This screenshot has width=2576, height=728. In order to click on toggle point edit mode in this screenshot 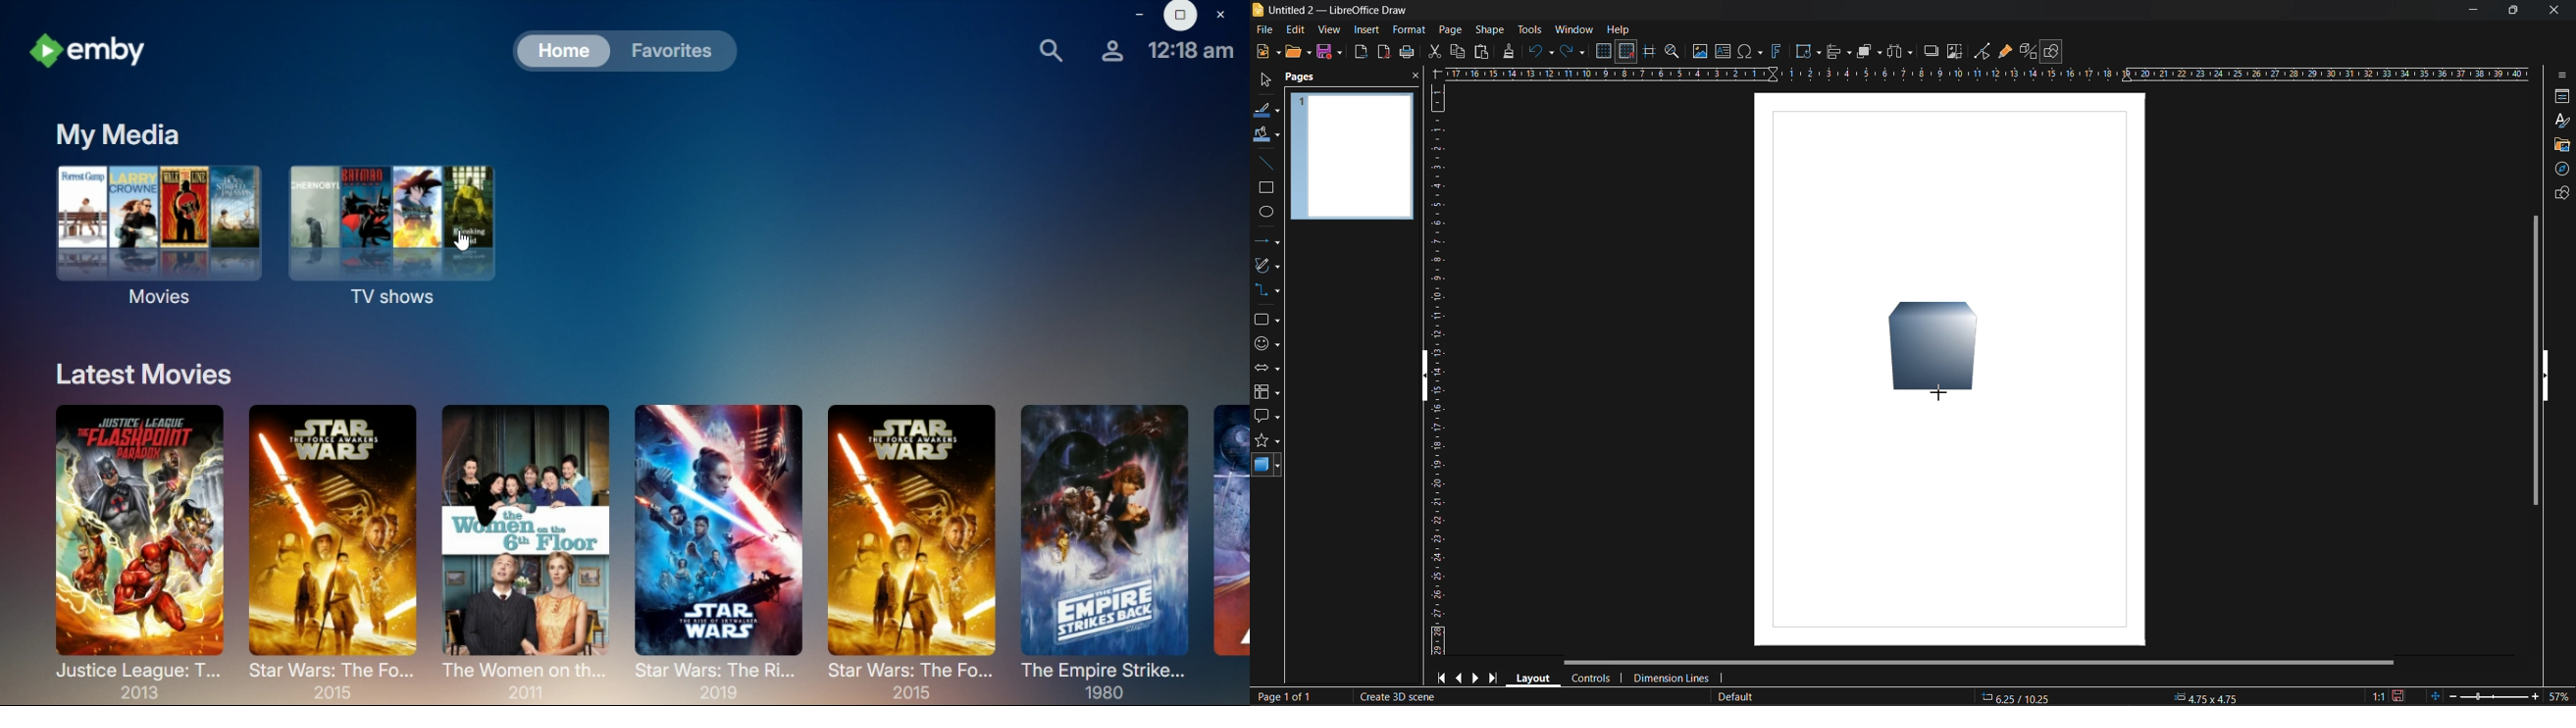, I will do `click(1984, 50)`.